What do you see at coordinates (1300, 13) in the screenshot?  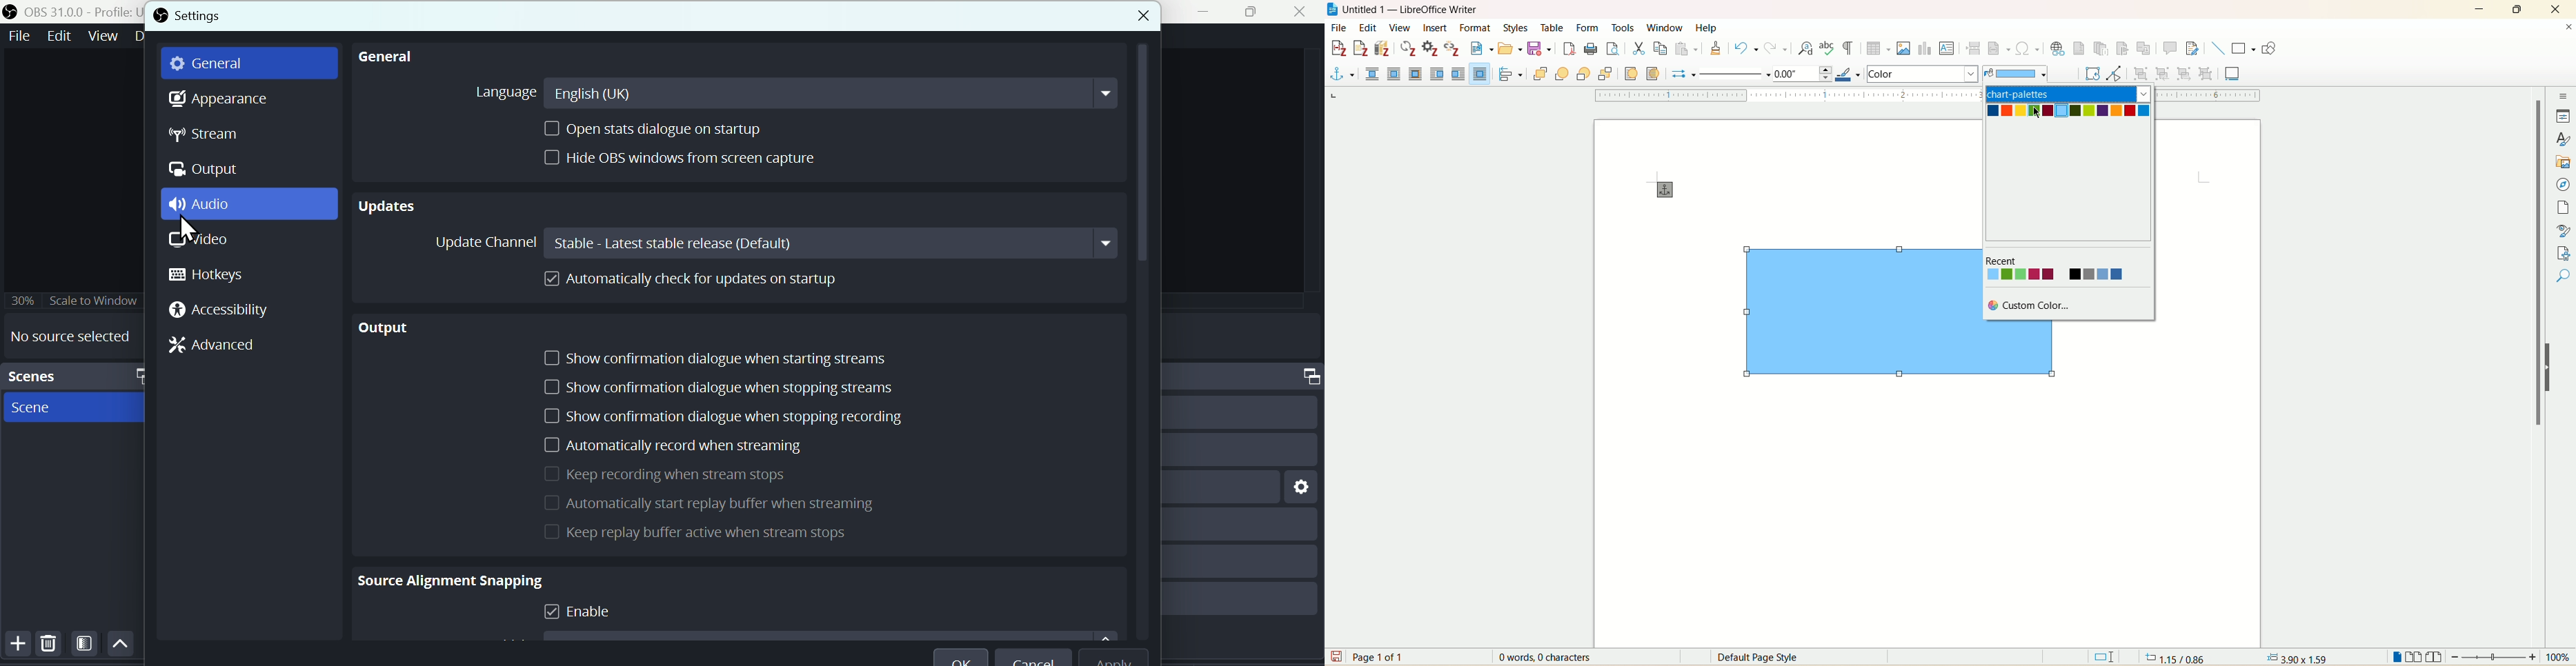 I see `Close` at bounding box center [1300, 13].